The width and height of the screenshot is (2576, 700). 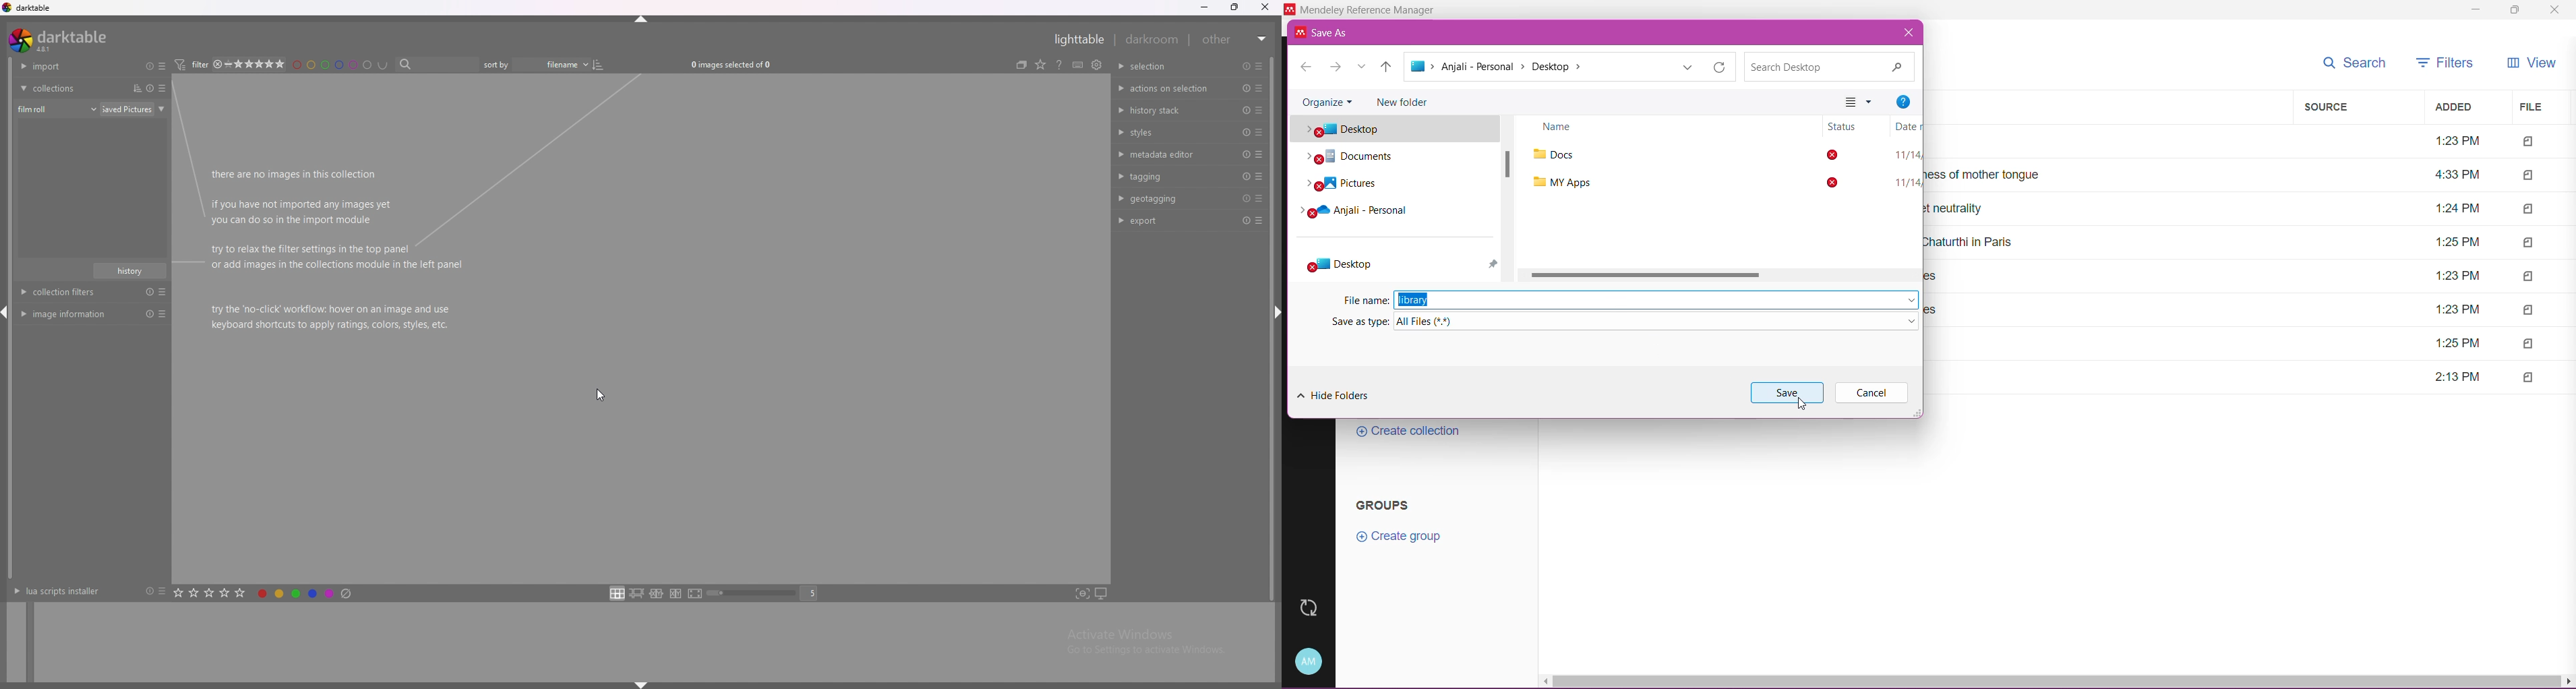 What do you see at coordinates (2455, 377) in the screenshot?
I see `2:13PM` at bounding box center [2455, 377].